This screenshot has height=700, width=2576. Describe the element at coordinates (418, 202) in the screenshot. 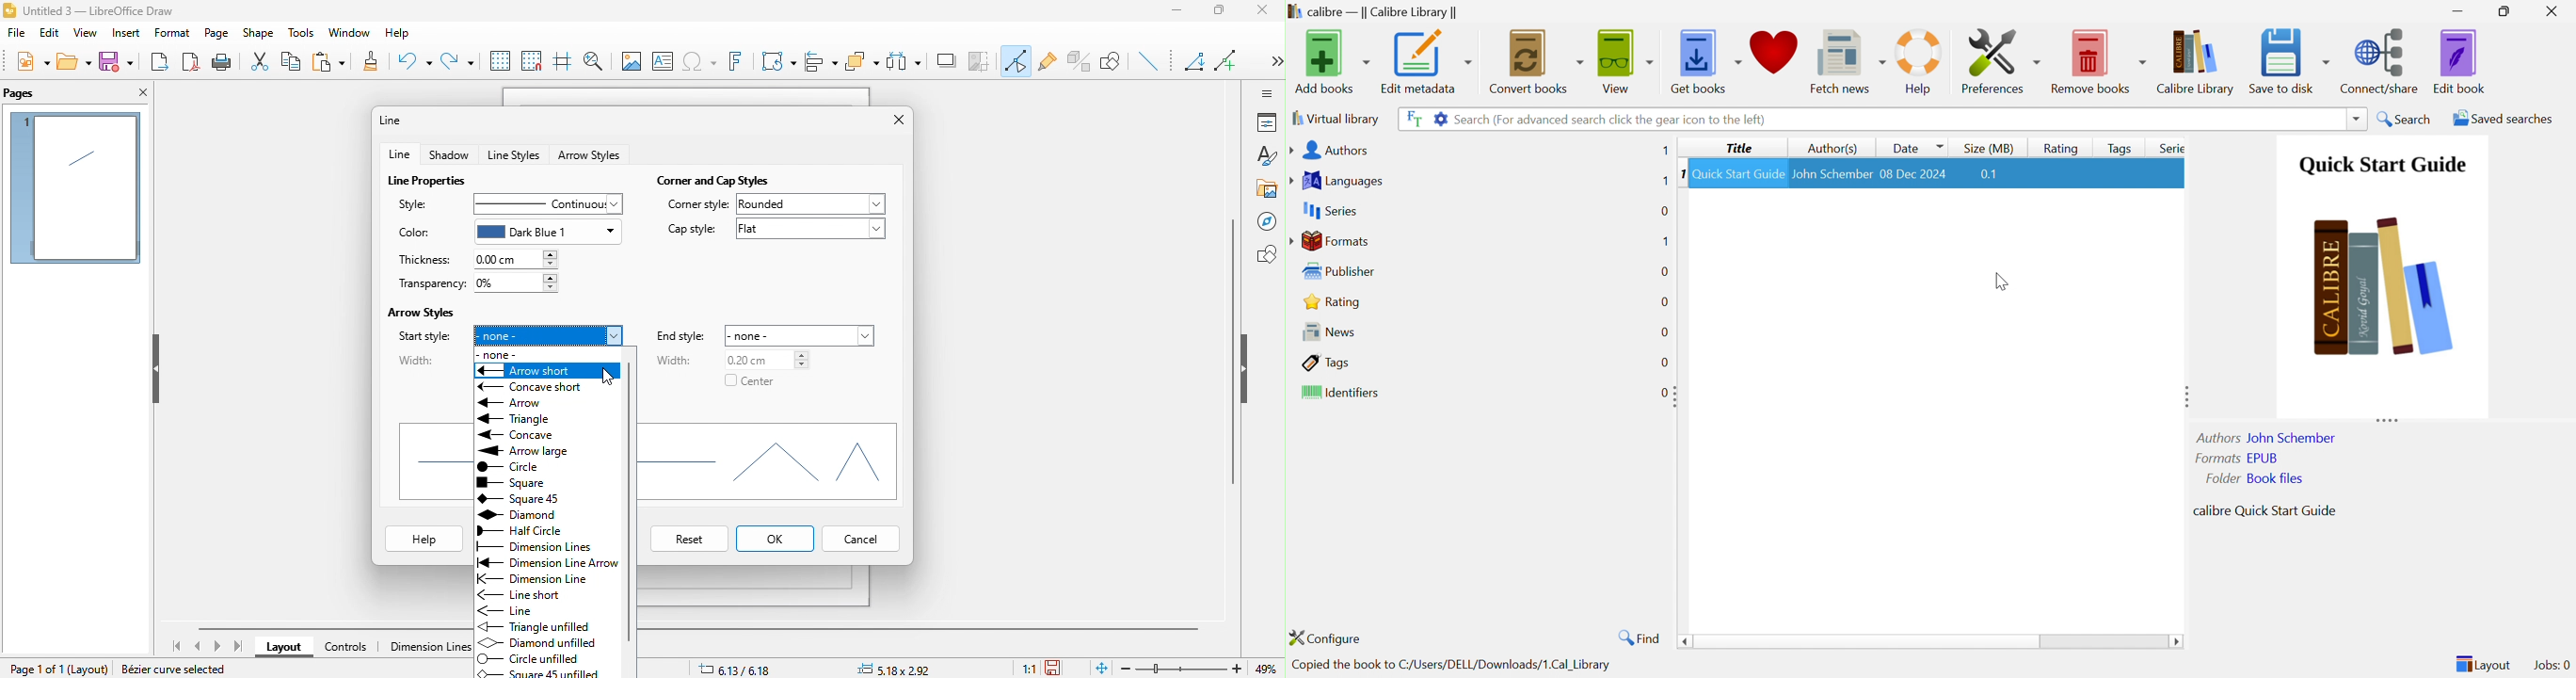

I see `style` at that location.